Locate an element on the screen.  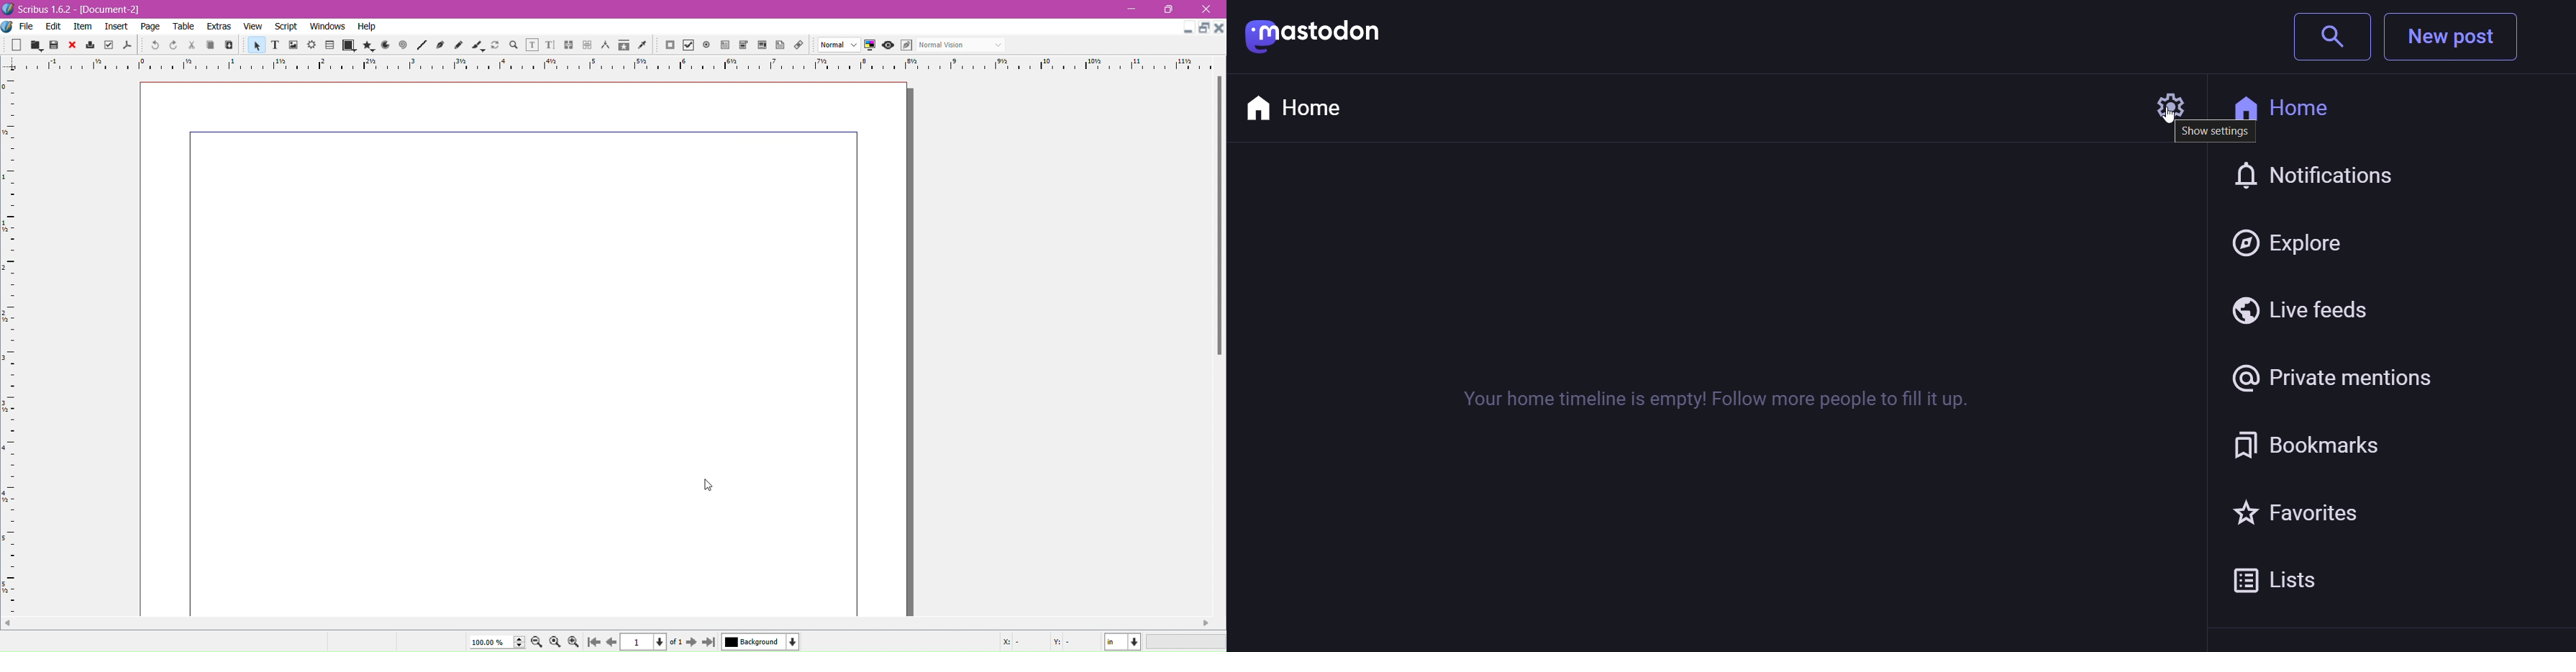
icon is located at coordinates (331, 45).